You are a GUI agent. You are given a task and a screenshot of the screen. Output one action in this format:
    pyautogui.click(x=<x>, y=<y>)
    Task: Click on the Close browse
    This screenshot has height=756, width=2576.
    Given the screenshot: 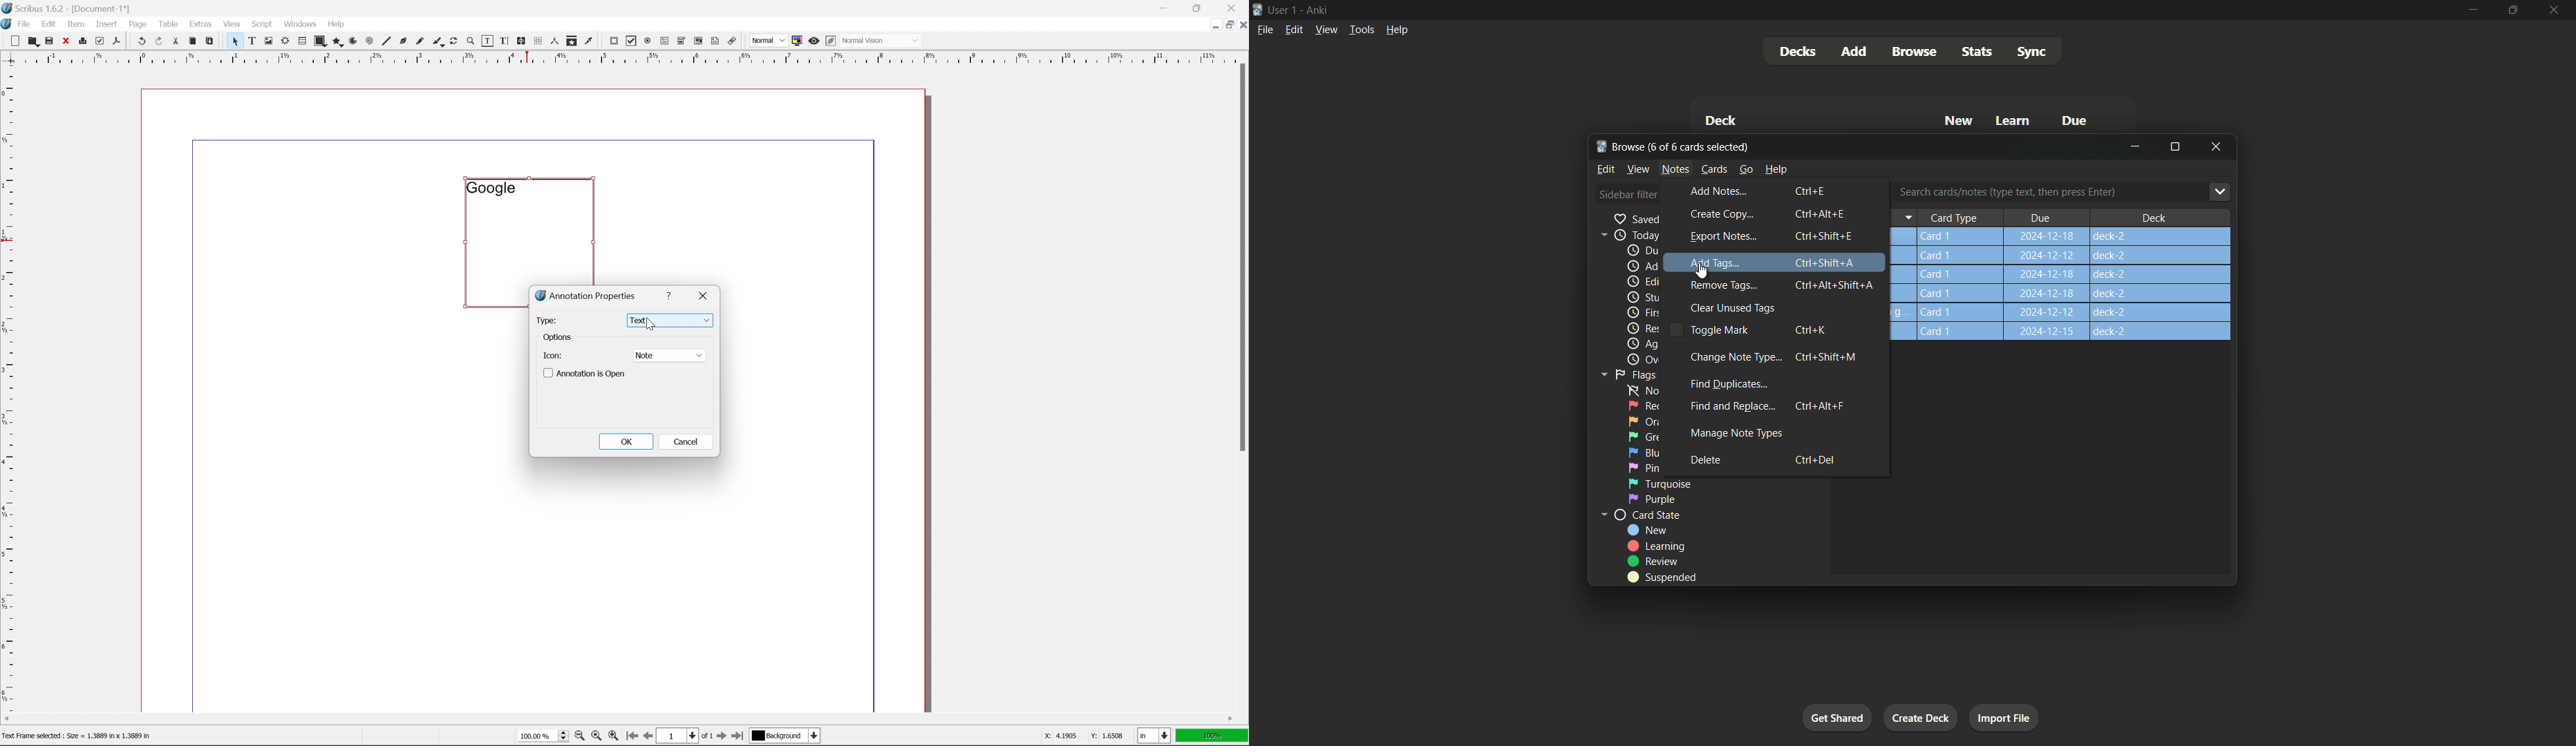 What is the action you would take?
    pyautogui.click(x=2217, y=148)
    